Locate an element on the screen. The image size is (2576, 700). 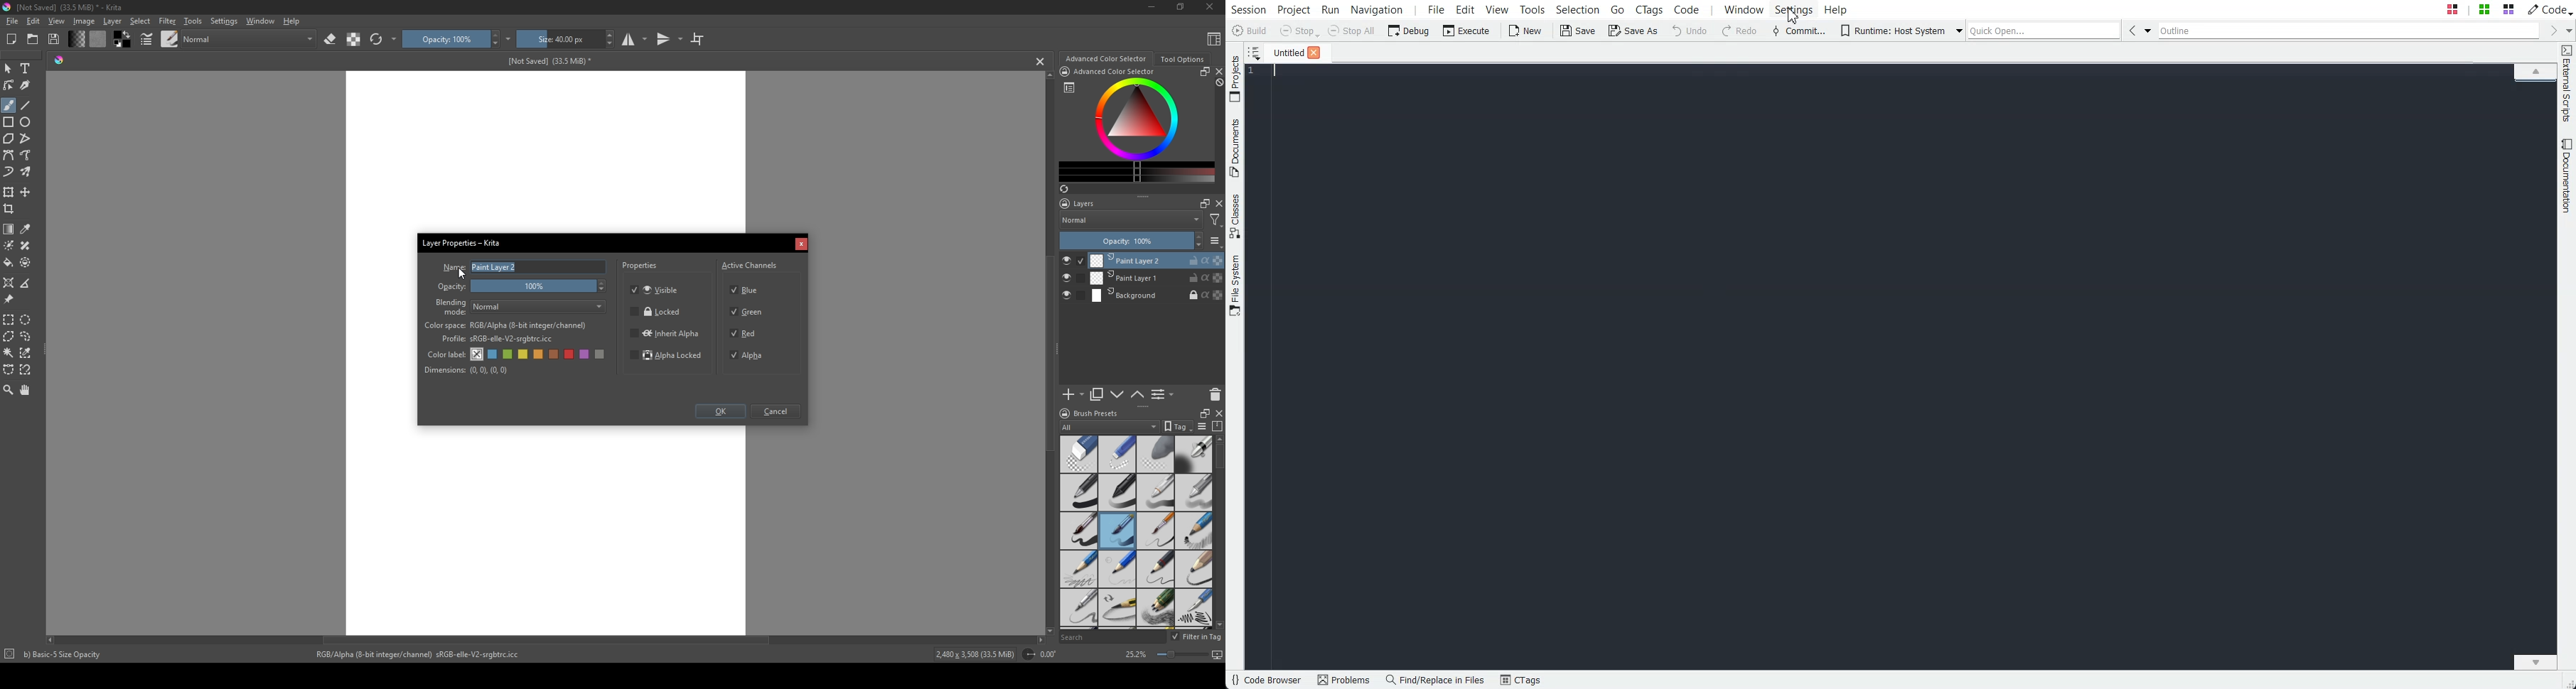
Cancel is located at coordinates (778, 412).